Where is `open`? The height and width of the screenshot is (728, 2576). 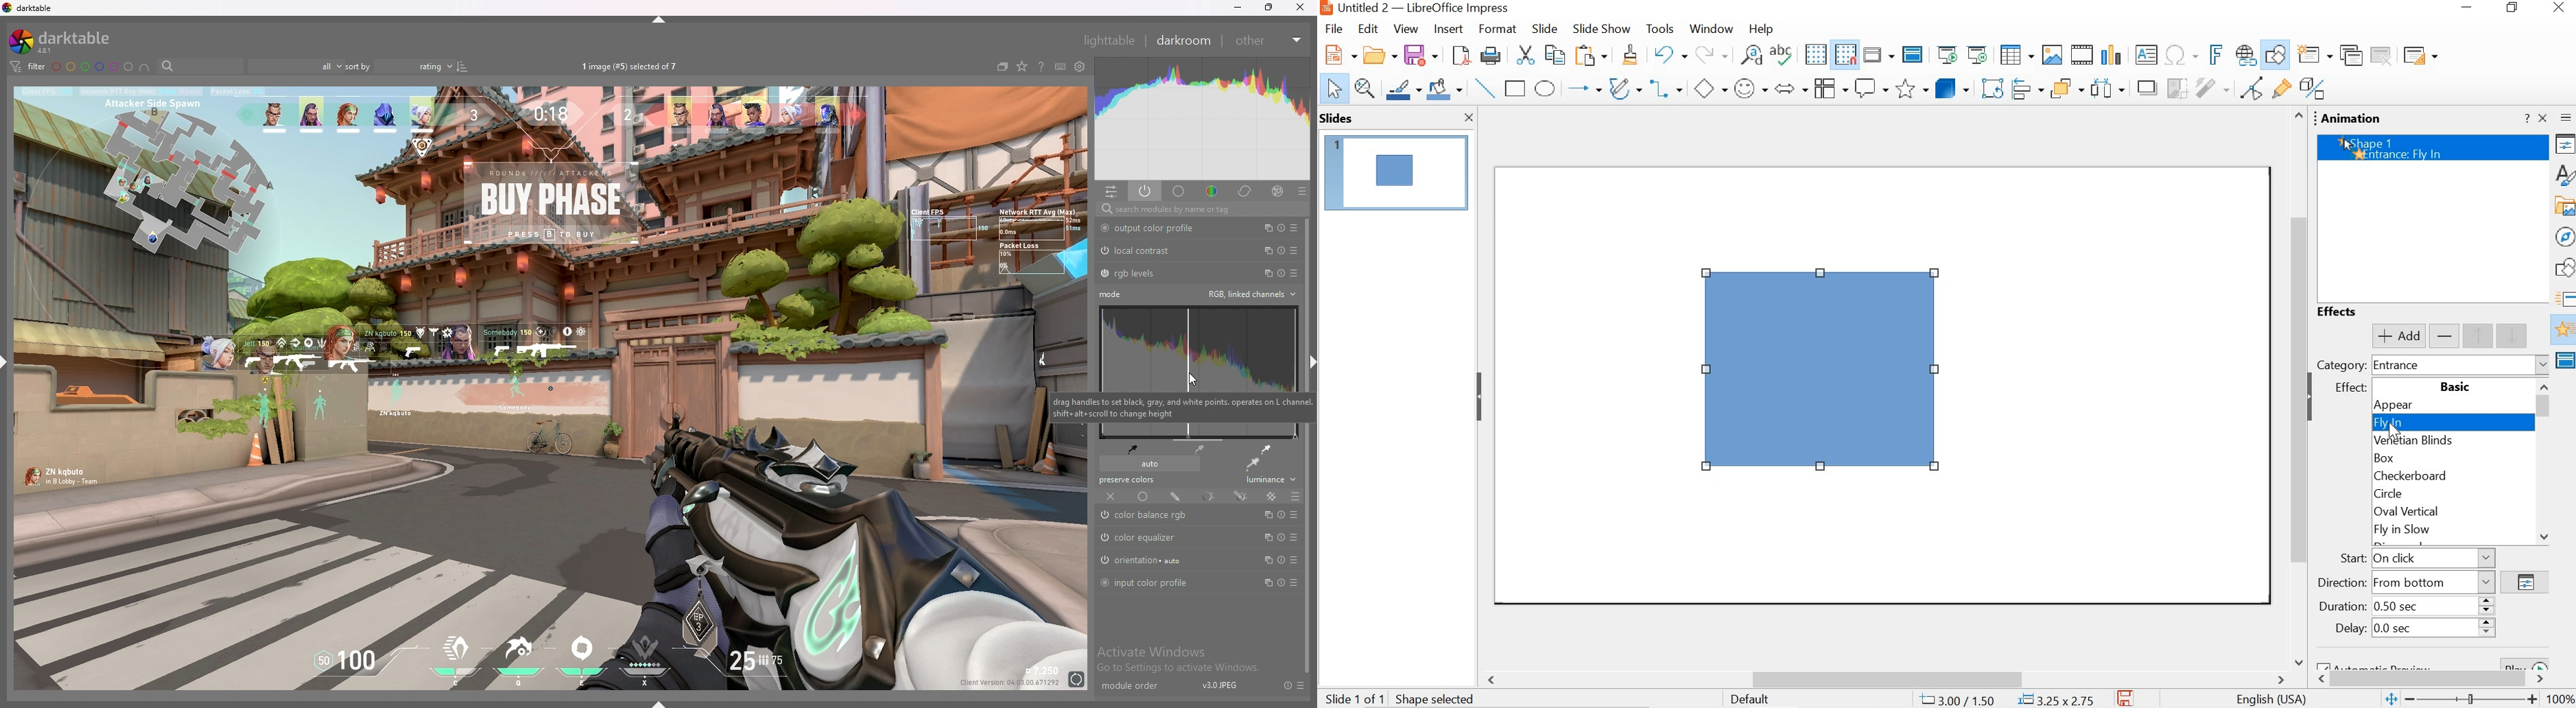 open is located at coordinates (1338, 53).